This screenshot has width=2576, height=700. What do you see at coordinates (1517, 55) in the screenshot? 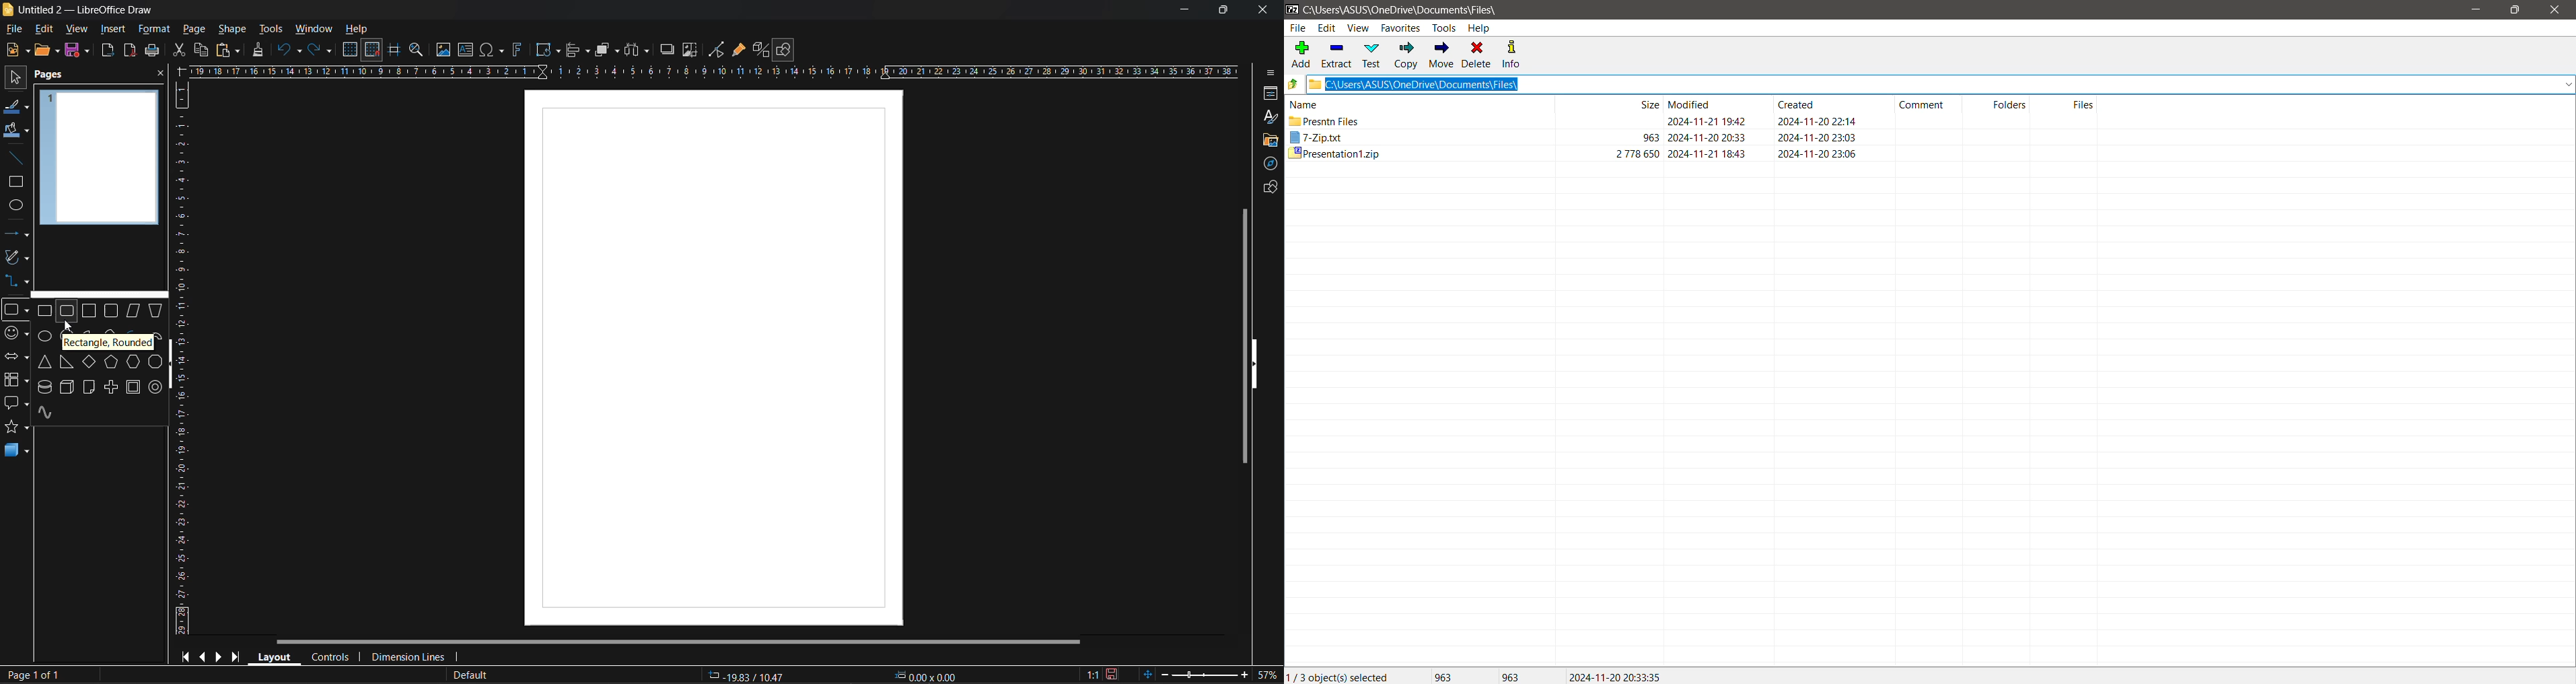
I see `Info` at bounding box center [1517, 55].